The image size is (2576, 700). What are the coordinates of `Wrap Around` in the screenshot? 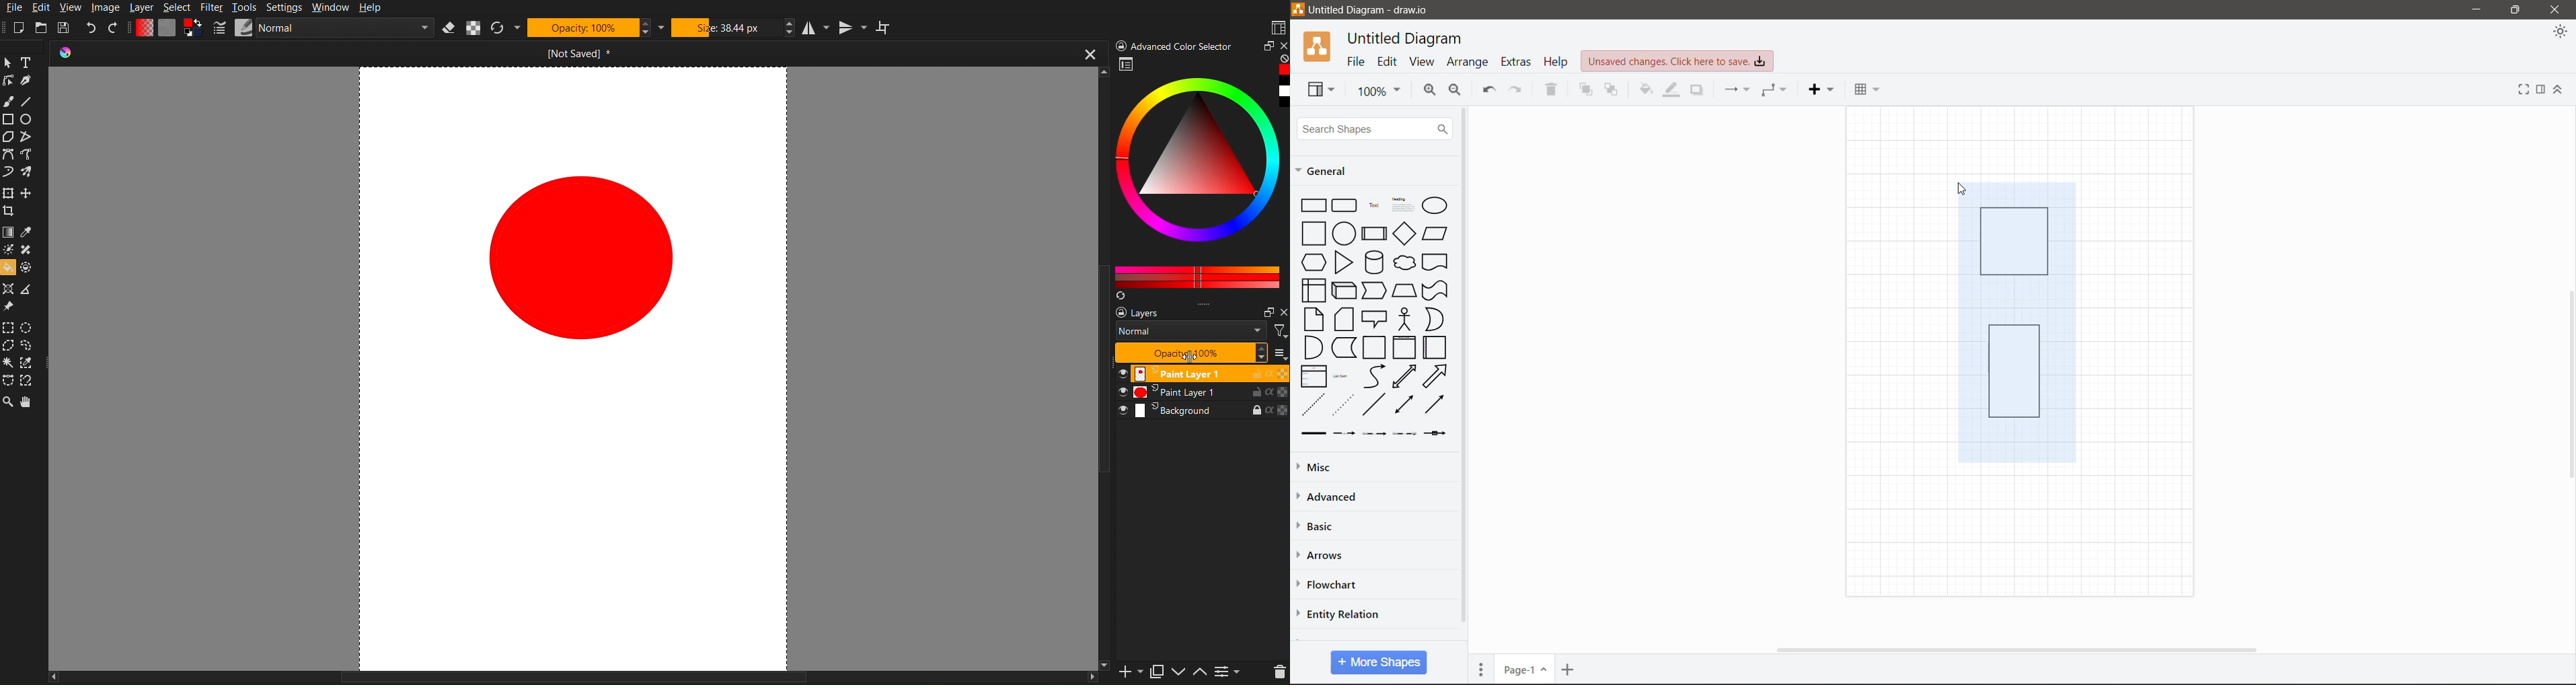 It's located at (885, 30).